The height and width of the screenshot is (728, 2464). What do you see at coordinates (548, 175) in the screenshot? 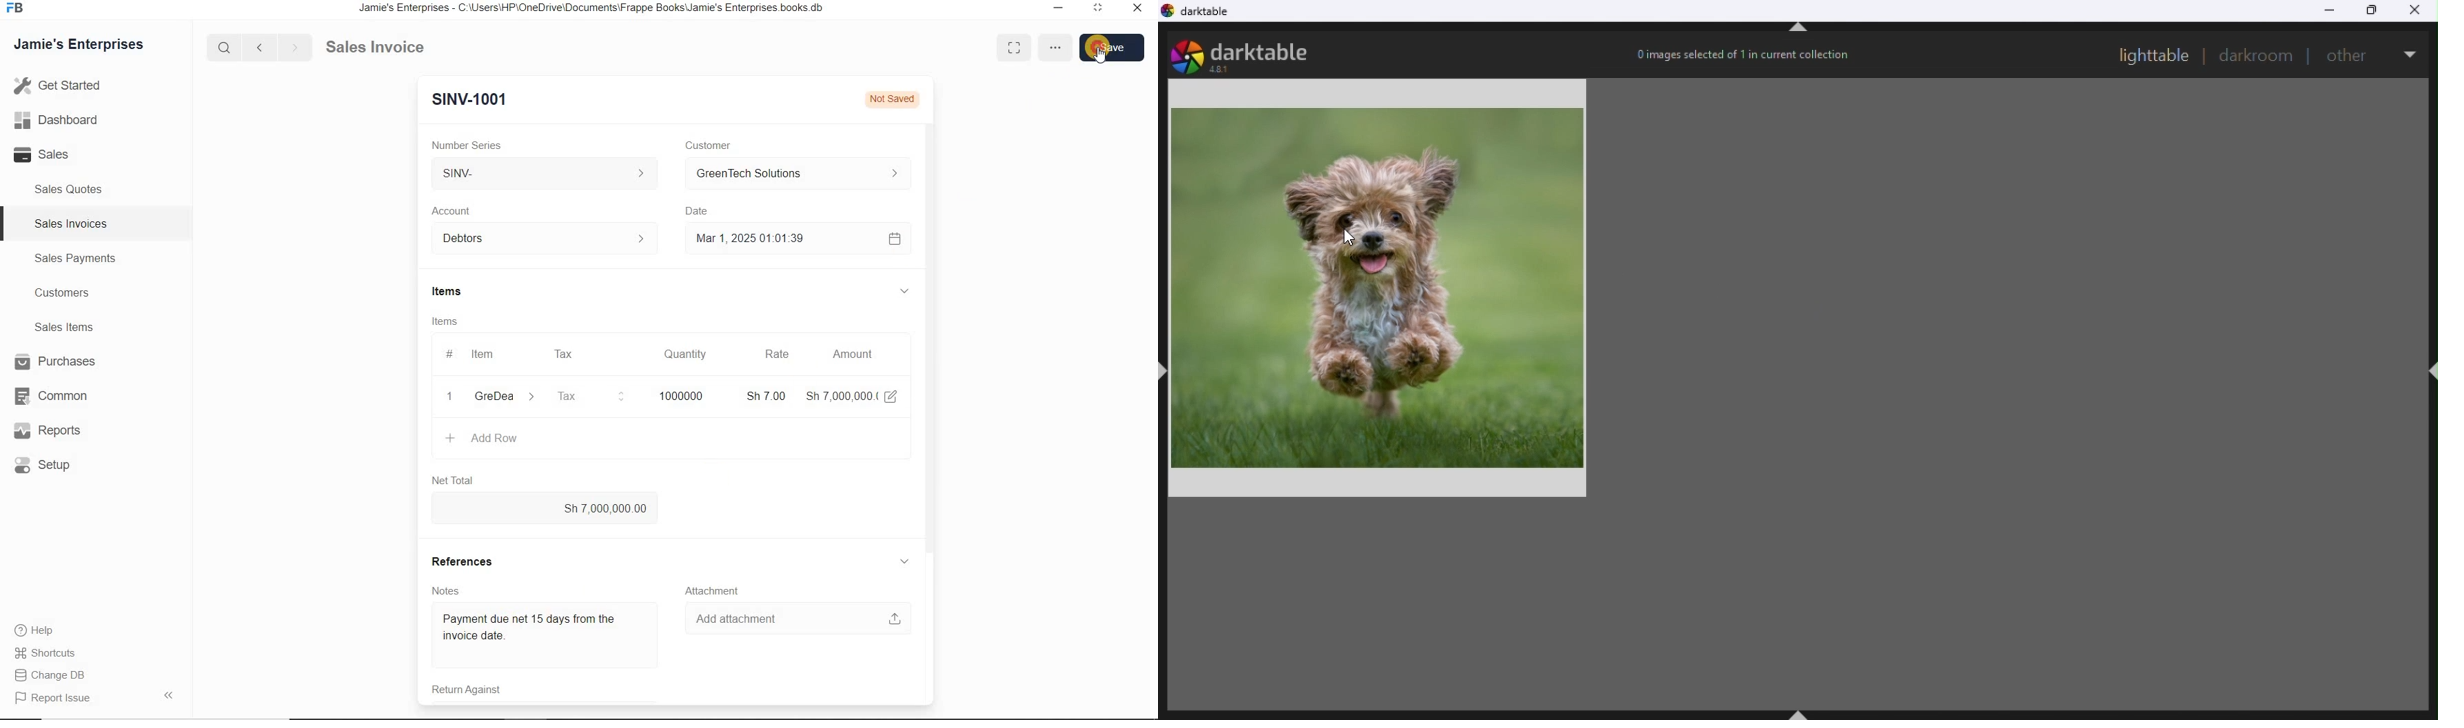
I see `SINV-` at bounding box center [548, 175].